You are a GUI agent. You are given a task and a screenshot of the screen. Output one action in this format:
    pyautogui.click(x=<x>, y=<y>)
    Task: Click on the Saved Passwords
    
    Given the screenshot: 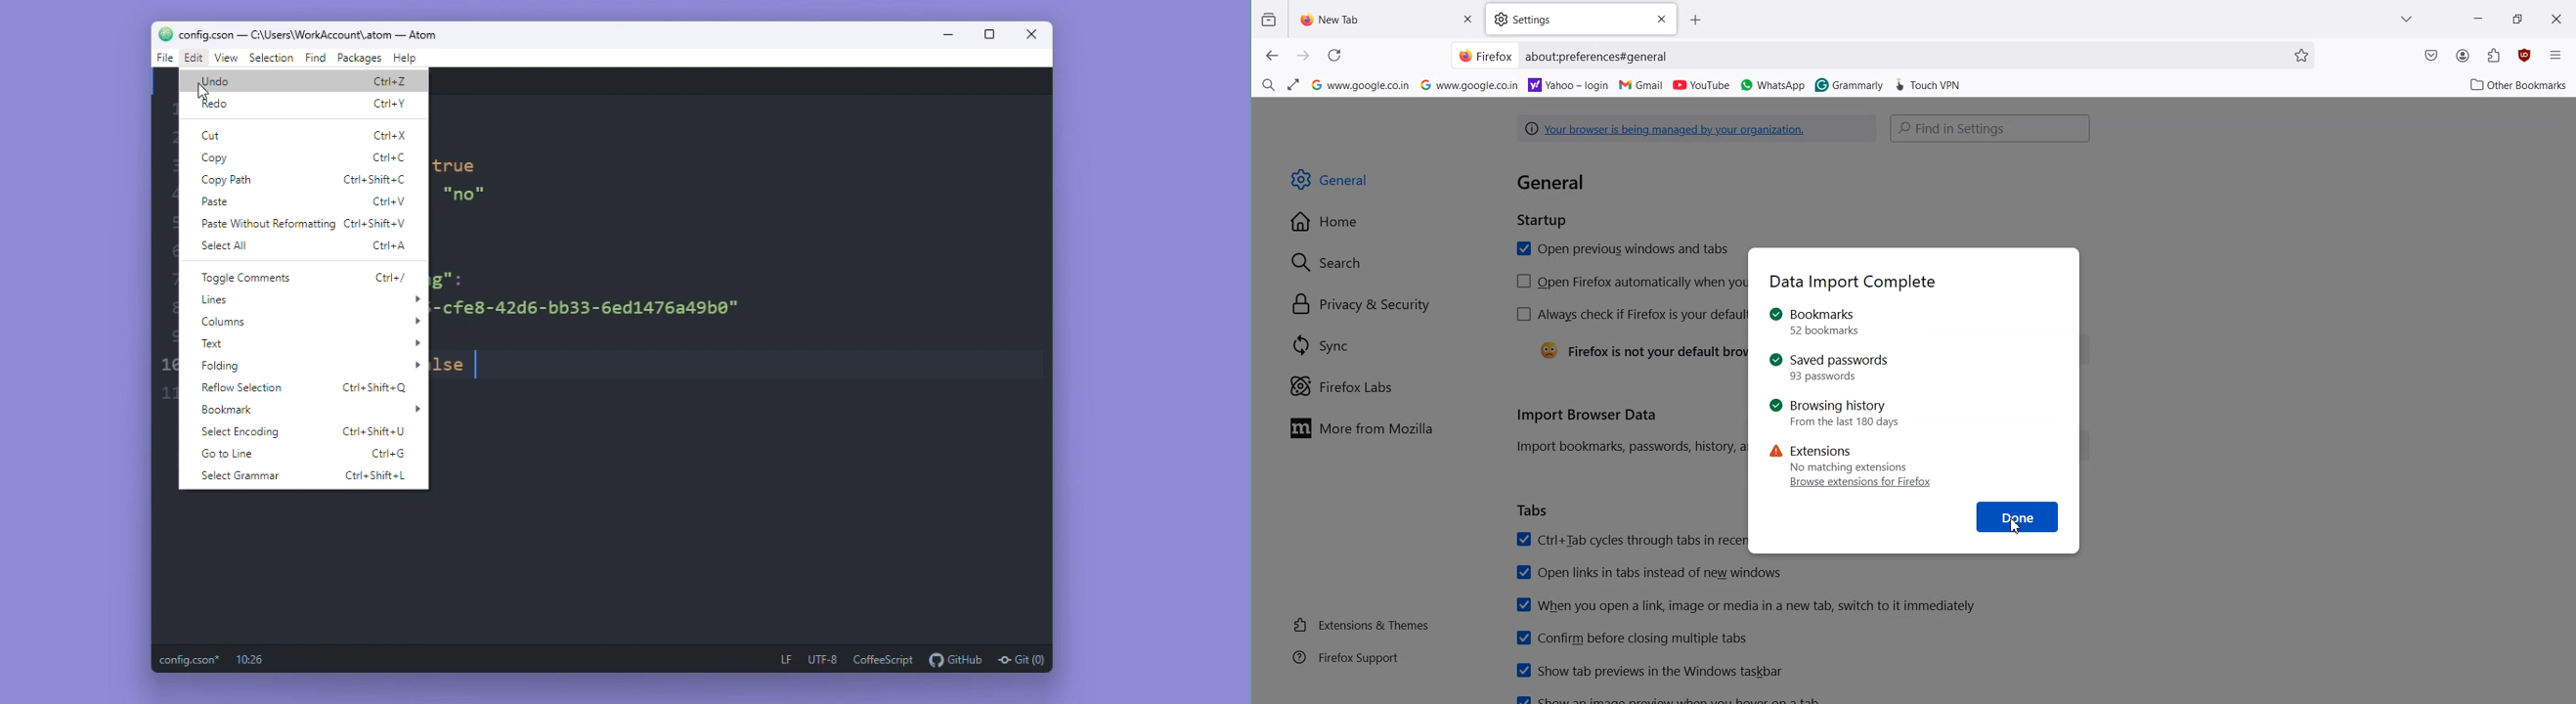 What is the action you would take?
    pyautogui.click(x=1830, y=366)
    